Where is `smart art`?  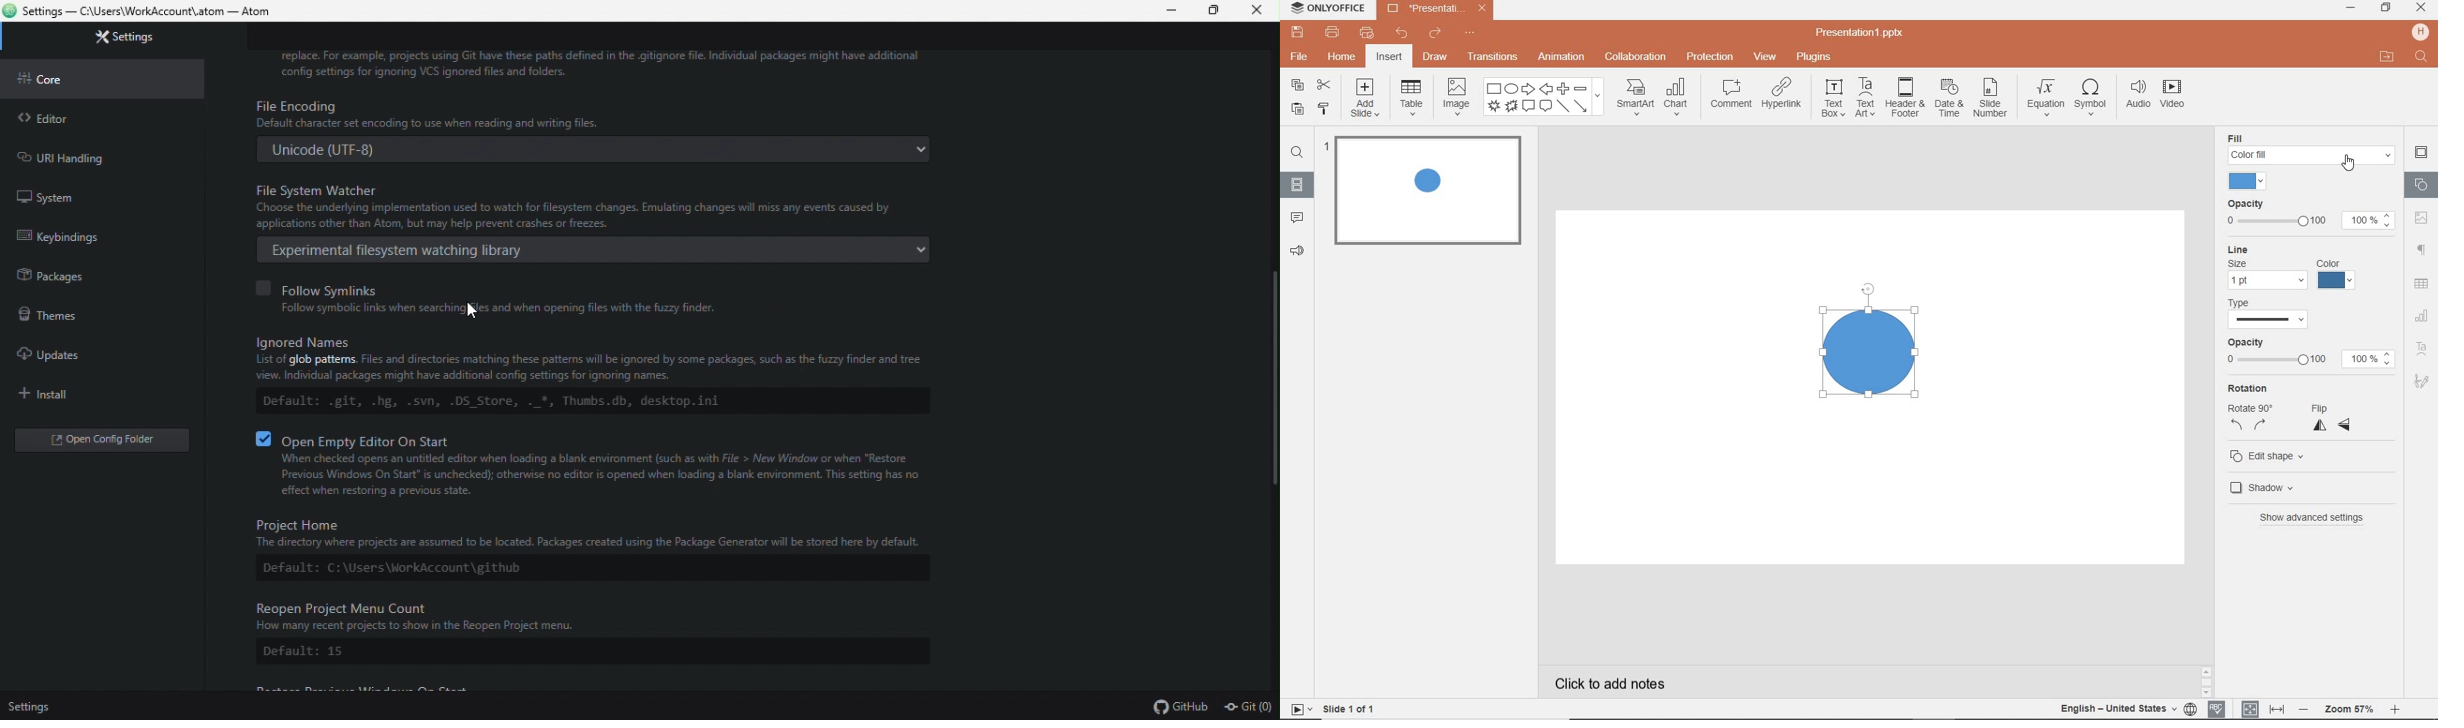
smart art is located at coordinates (1635, 98).